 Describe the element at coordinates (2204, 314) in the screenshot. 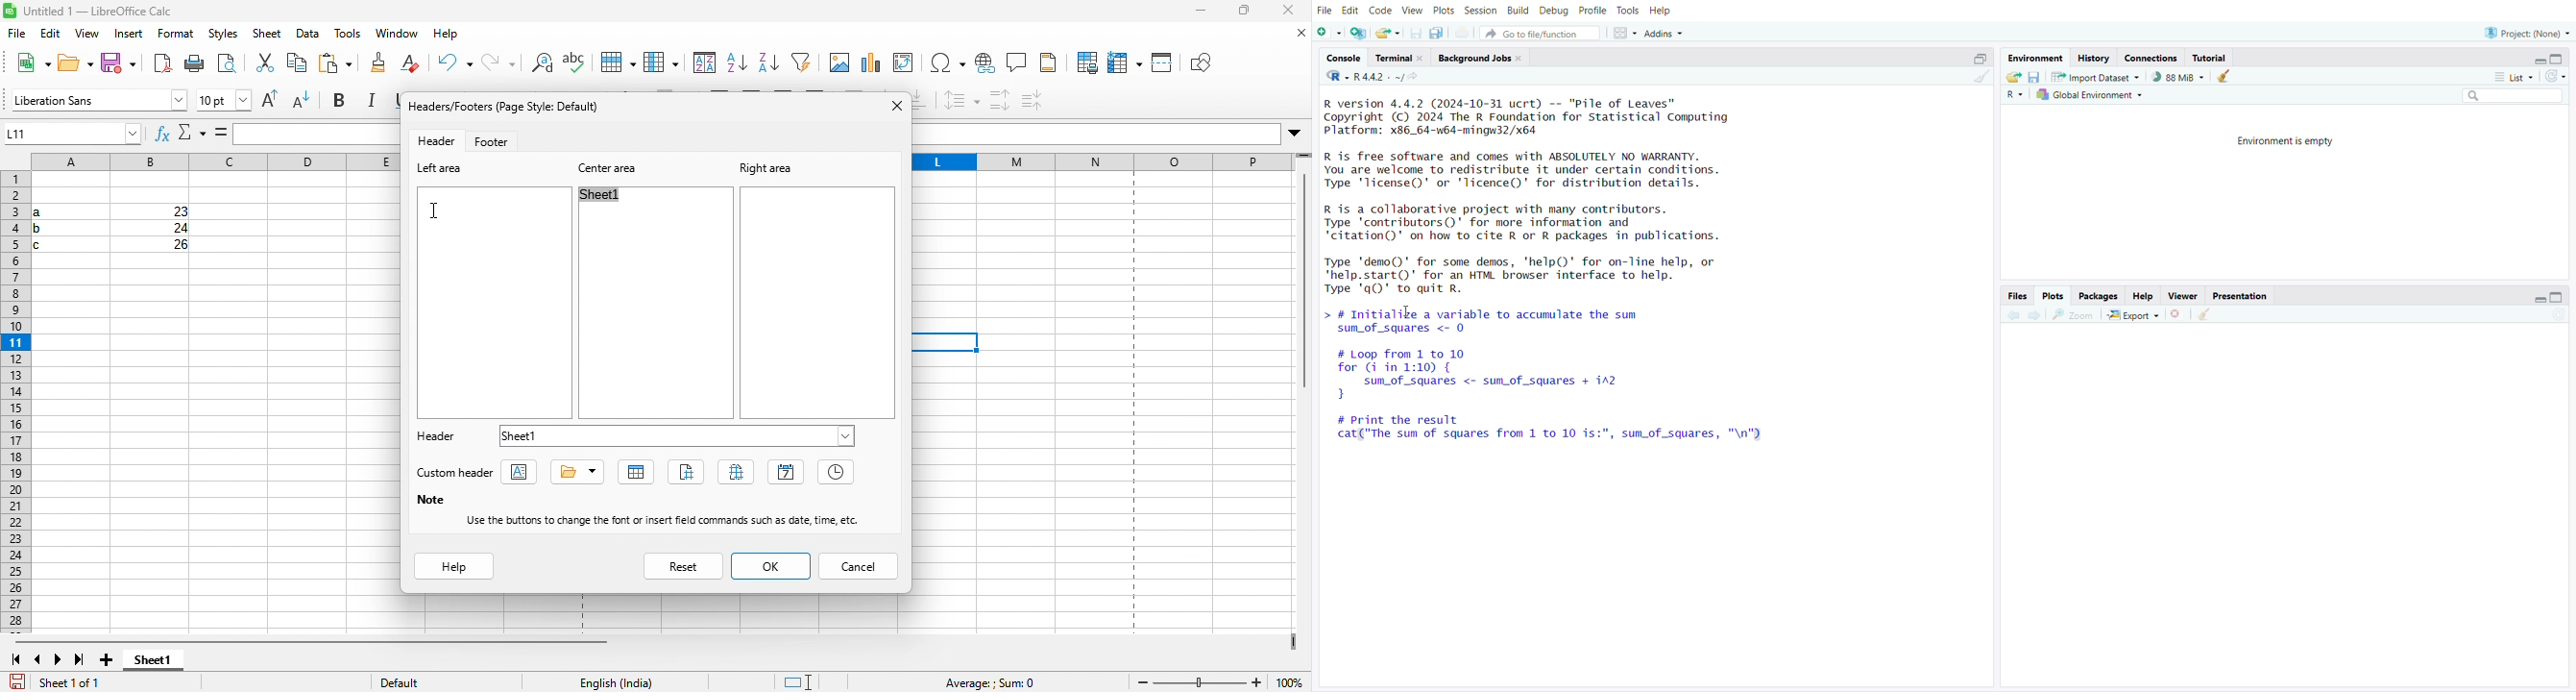

I see `clear all plot` at that location.